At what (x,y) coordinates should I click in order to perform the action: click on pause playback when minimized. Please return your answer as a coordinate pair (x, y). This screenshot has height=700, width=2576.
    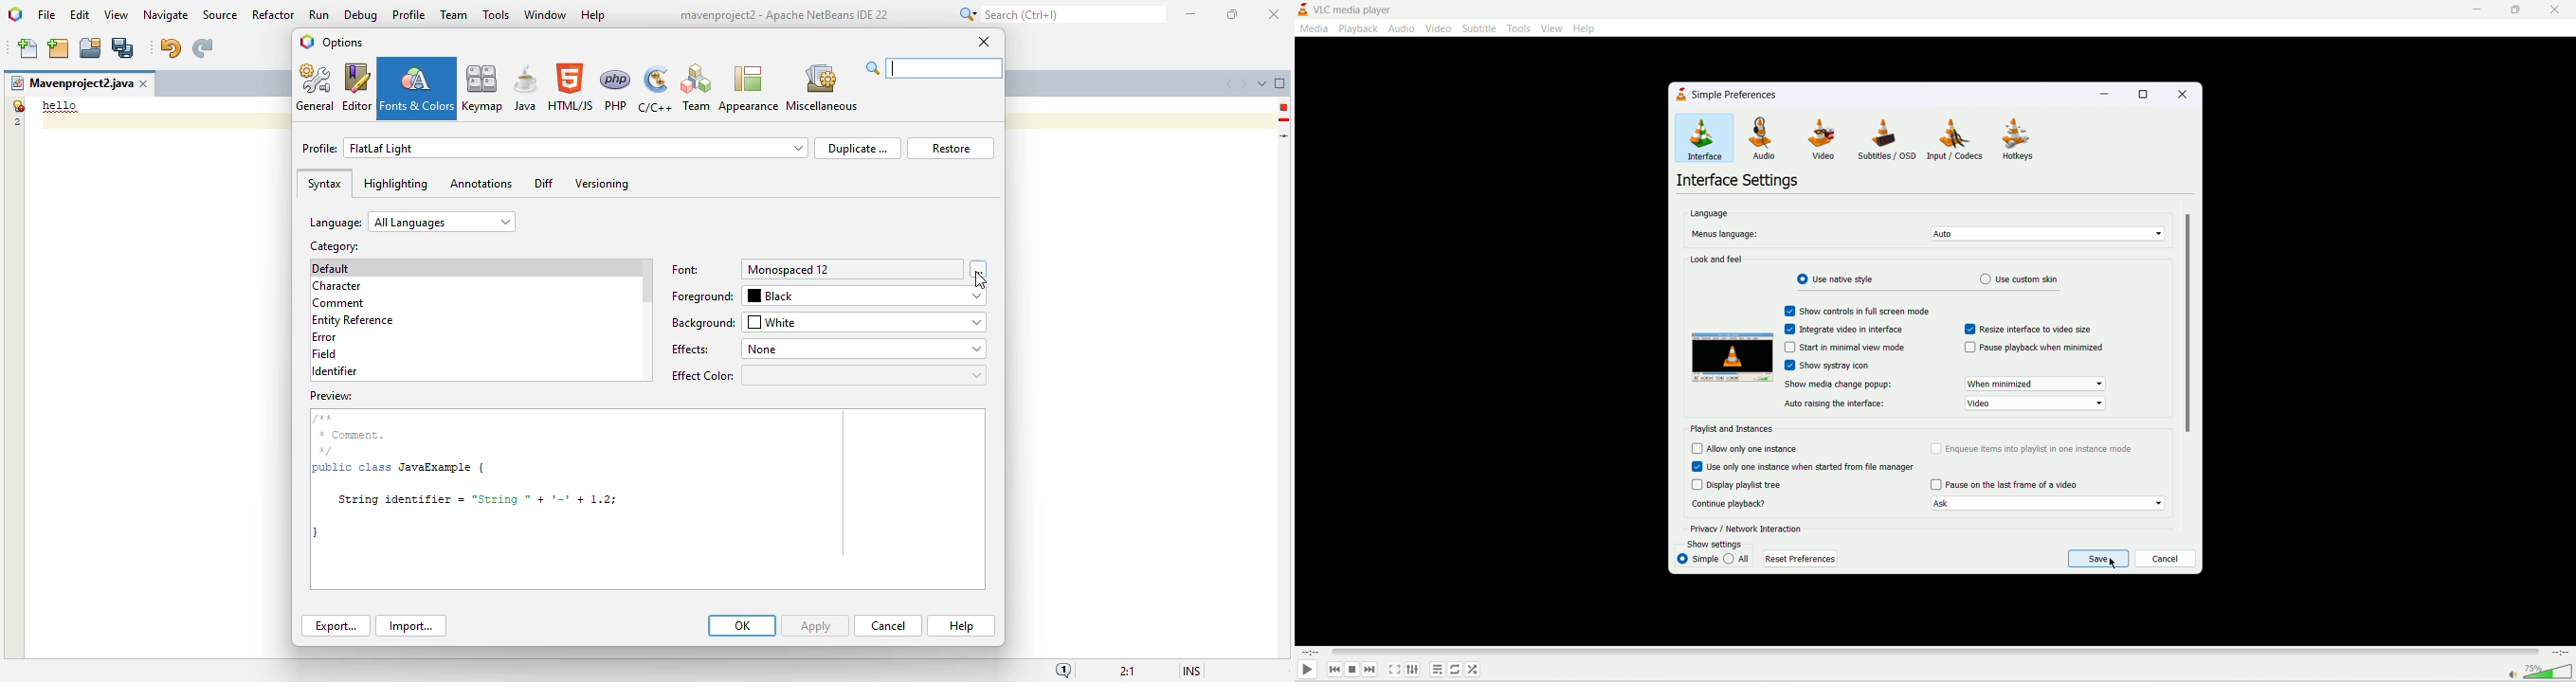
    Looking at the image, I should click on (2034, 346).